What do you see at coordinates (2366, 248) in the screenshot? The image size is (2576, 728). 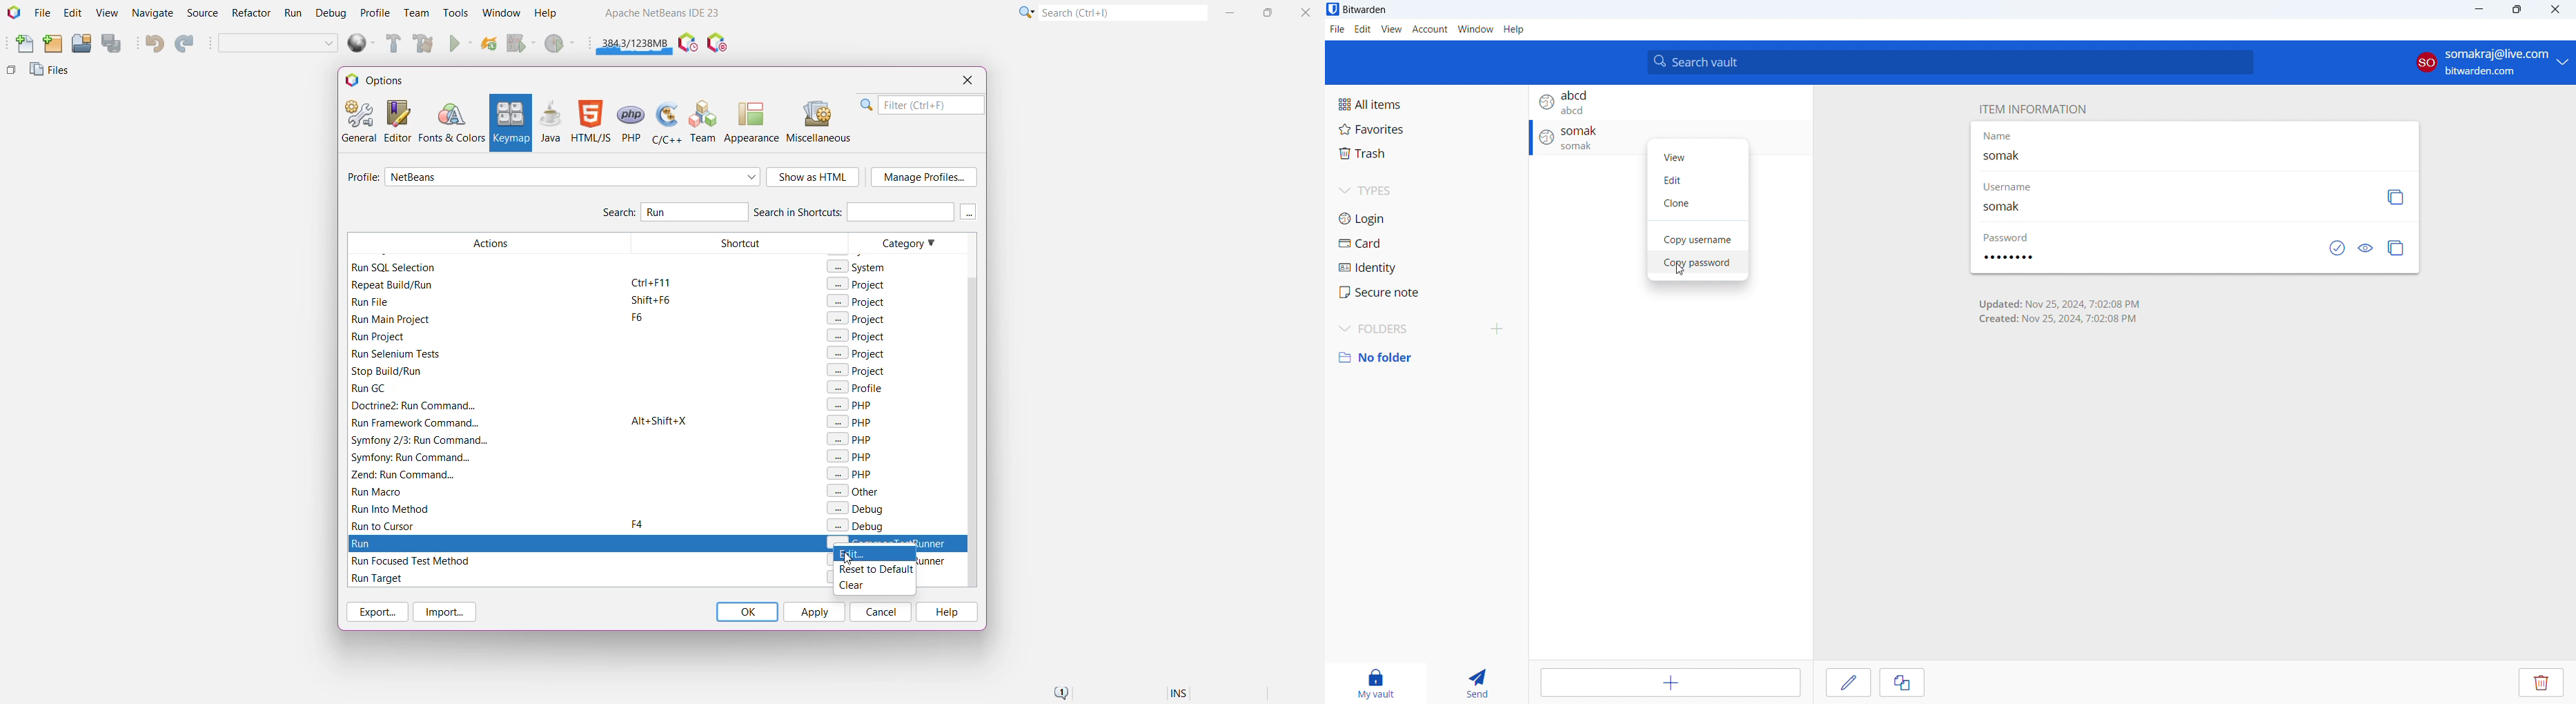 I see `toggle visibility` at bounding box center [2366, 248].